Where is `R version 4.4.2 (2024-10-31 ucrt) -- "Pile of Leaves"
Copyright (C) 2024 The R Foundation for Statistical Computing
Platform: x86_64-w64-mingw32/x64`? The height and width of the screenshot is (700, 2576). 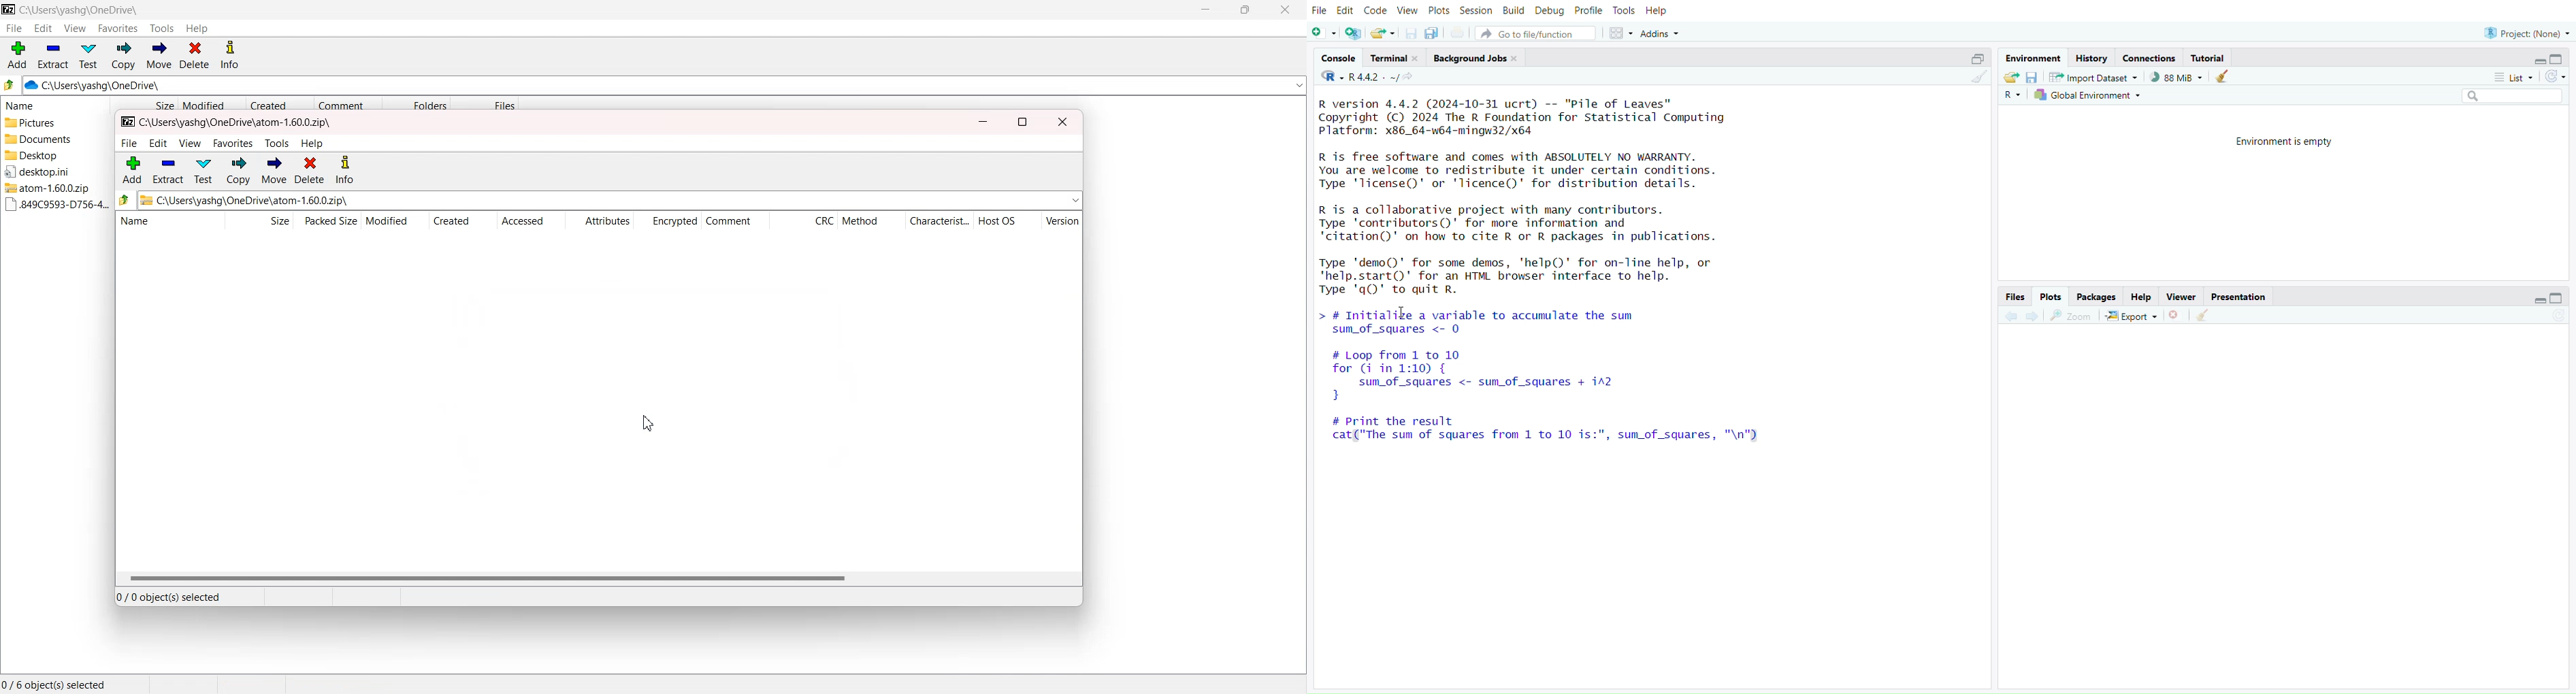
R version 4.4.2 (2024-10-31 ucrt) -- "Pile of Leaves"
Copyright (C) 2024 The R Foundation for Statistical Computing
Platform: x86_64-w64-mingw32/x64 is located at coordinates (1535, 118).